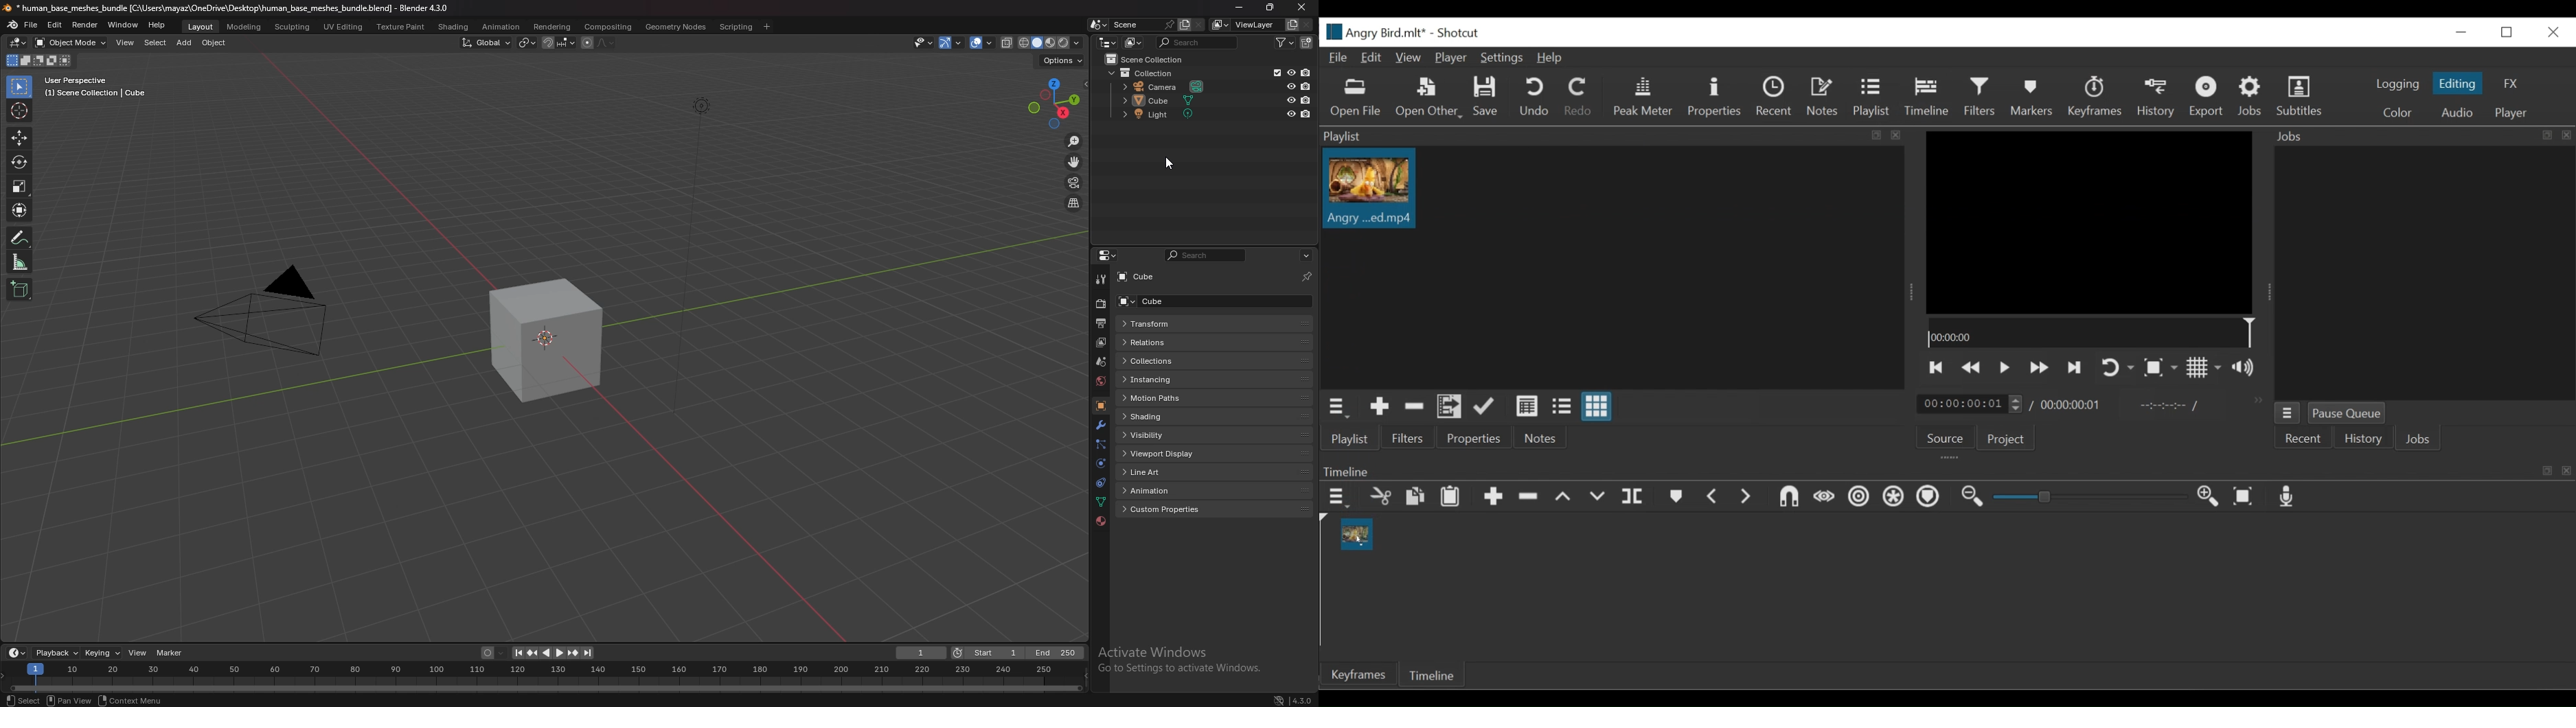 Image resolution: width=2576 pixels, height=728 pixels. Describe the element at coordinates (1713, 98) in the screenshot. I see `Properties` at that location.